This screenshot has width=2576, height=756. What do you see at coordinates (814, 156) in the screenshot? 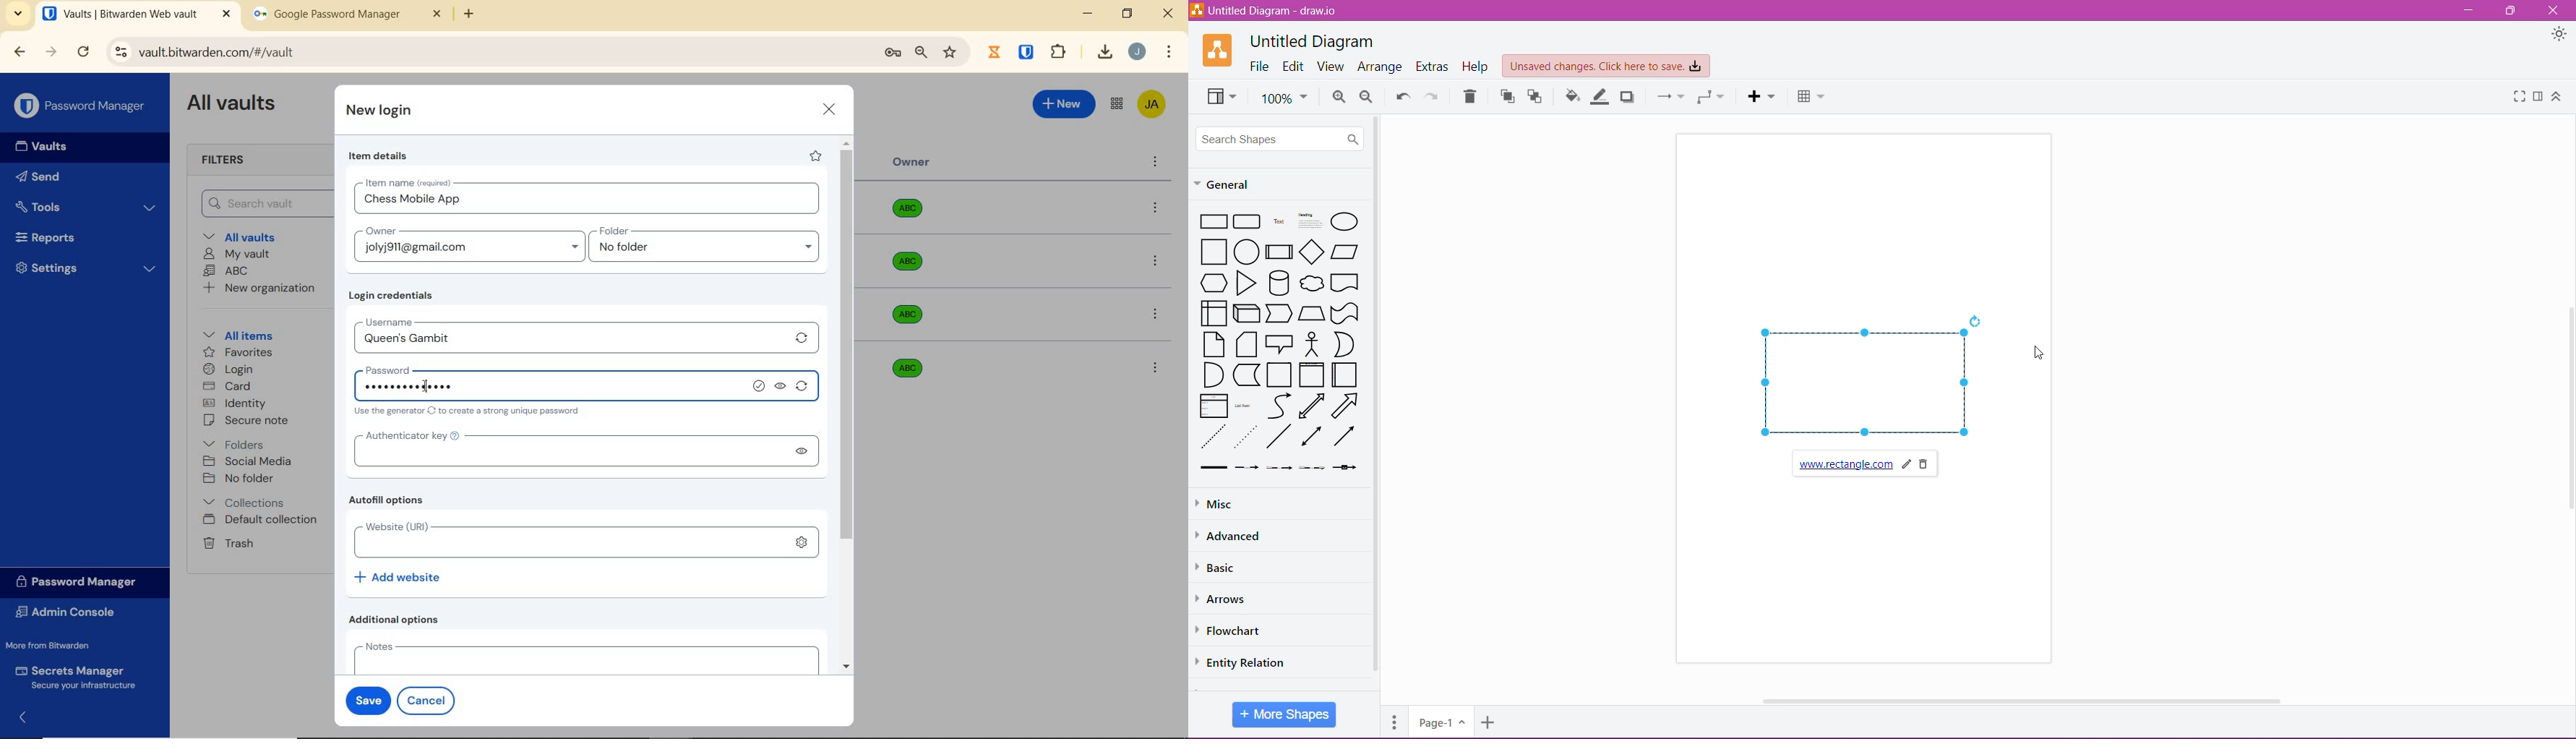
I see `favorite` at bounding box center [814, 156].